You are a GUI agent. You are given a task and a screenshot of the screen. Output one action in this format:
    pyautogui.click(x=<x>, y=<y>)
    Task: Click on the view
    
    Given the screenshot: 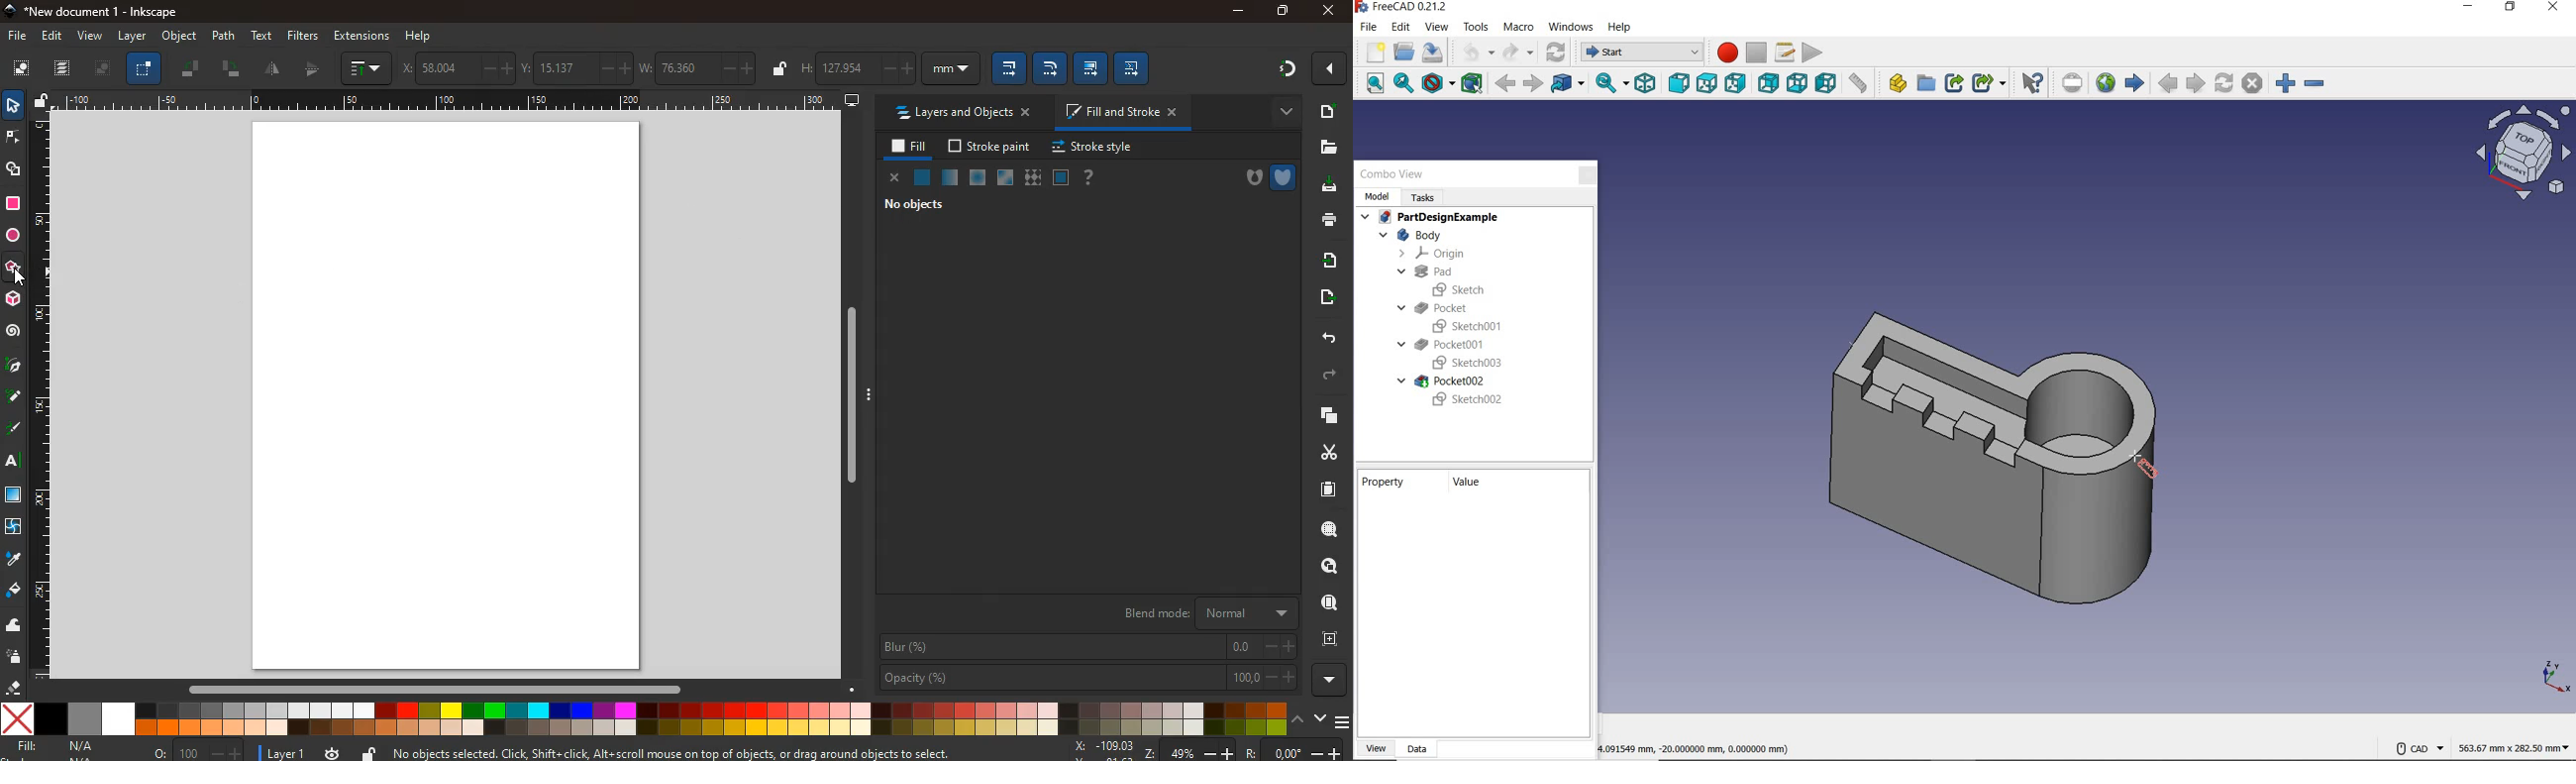 What is the action you would take?
    pyautogui.click(x=1435, y=29)
    